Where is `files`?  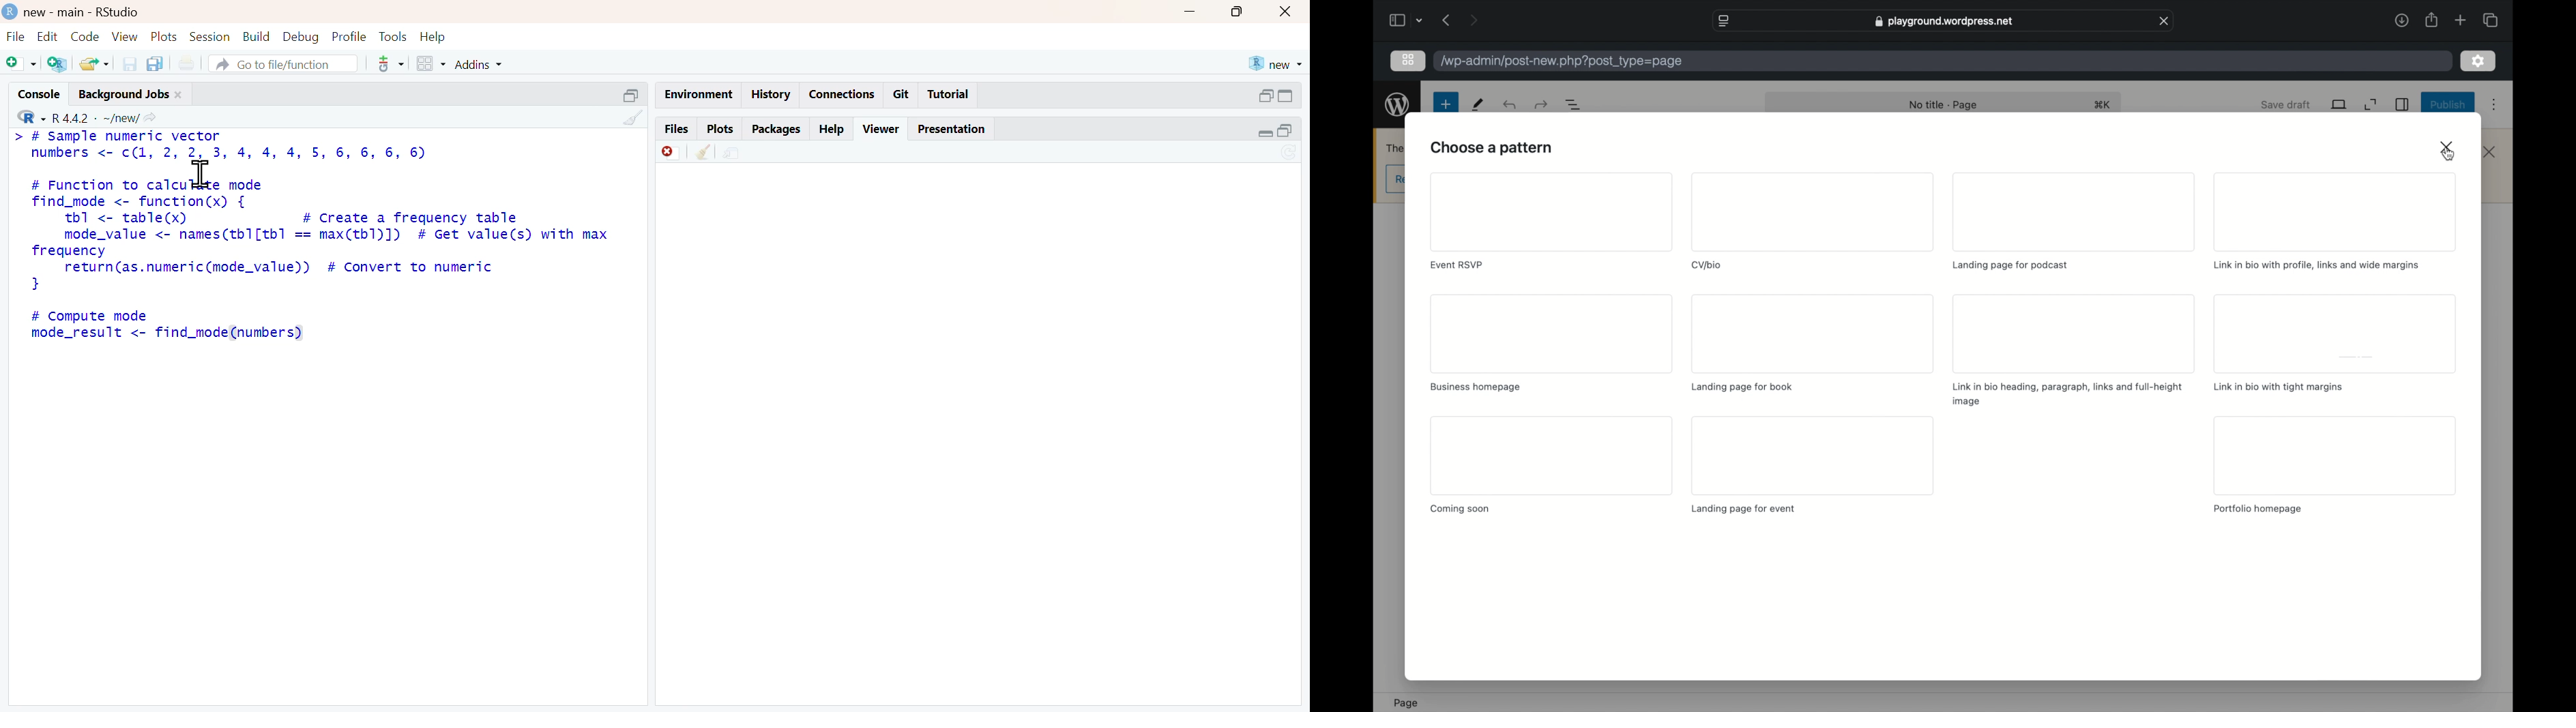 files is located at coordinates (677, 128).